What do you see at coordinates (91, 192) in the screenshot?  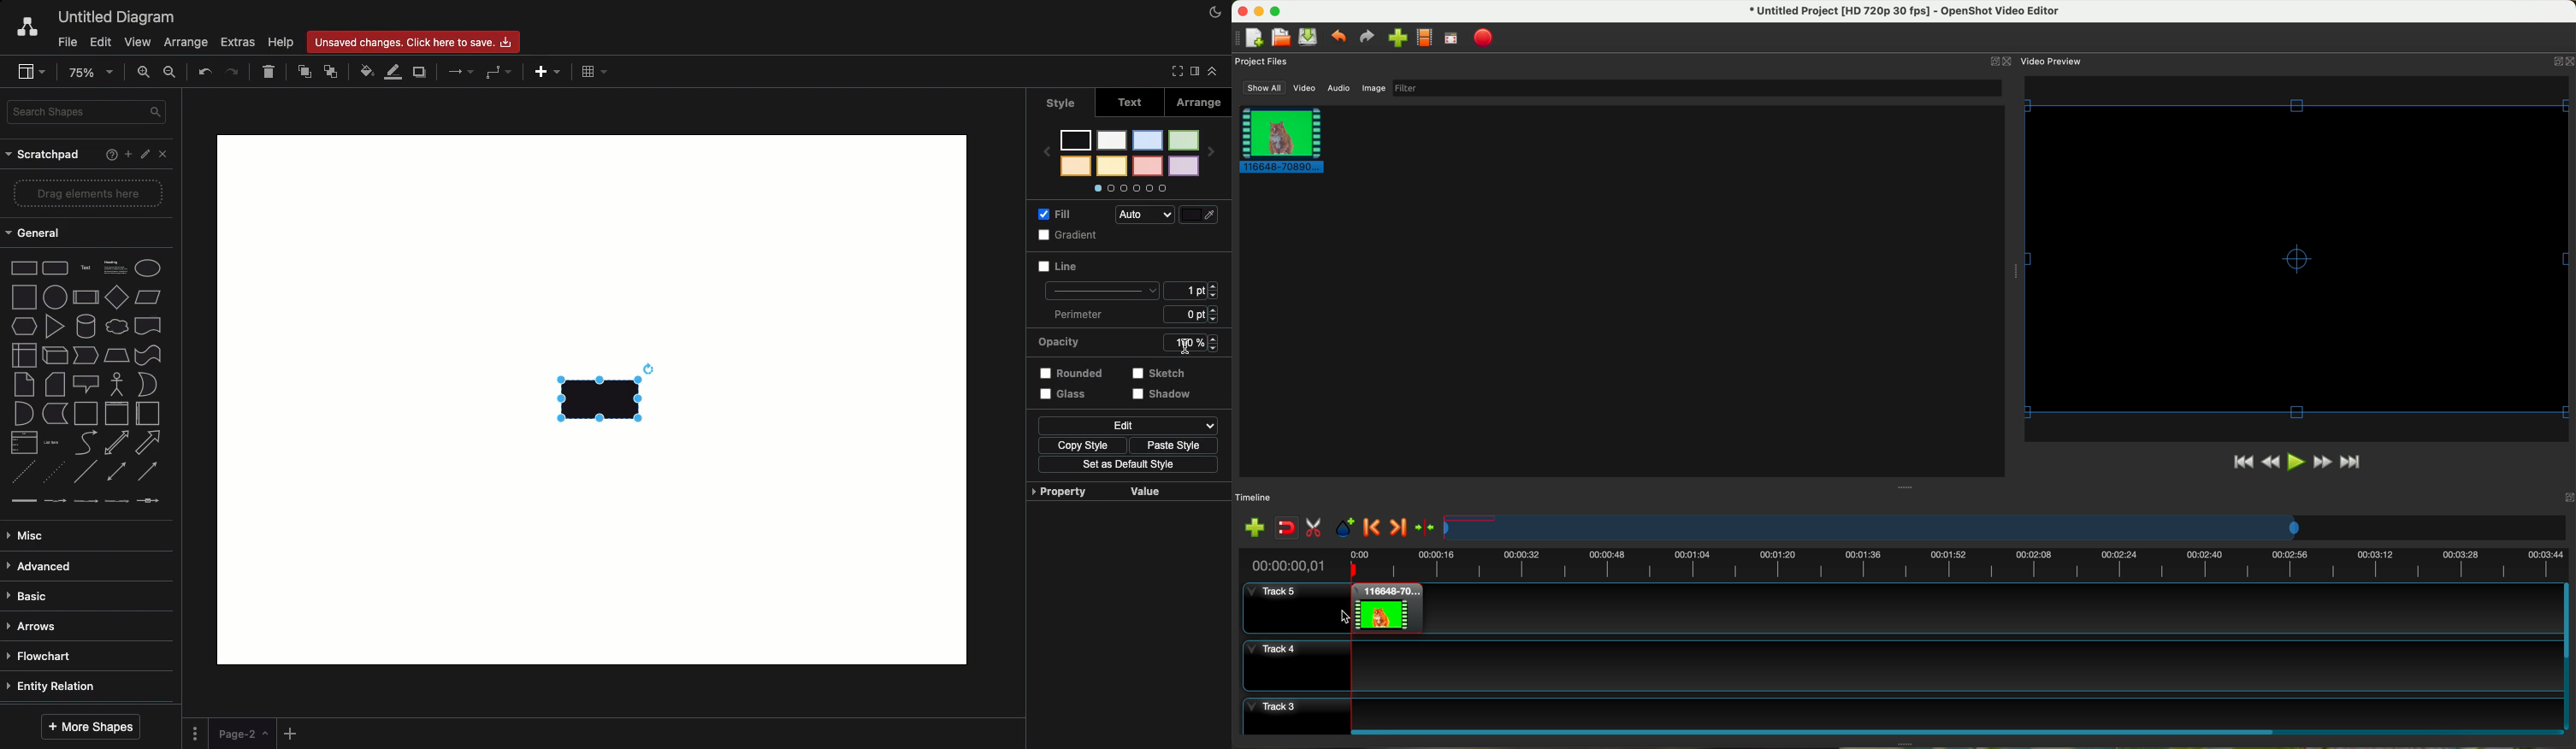 I see `Drag elements here` at bounding box center [91, 192].